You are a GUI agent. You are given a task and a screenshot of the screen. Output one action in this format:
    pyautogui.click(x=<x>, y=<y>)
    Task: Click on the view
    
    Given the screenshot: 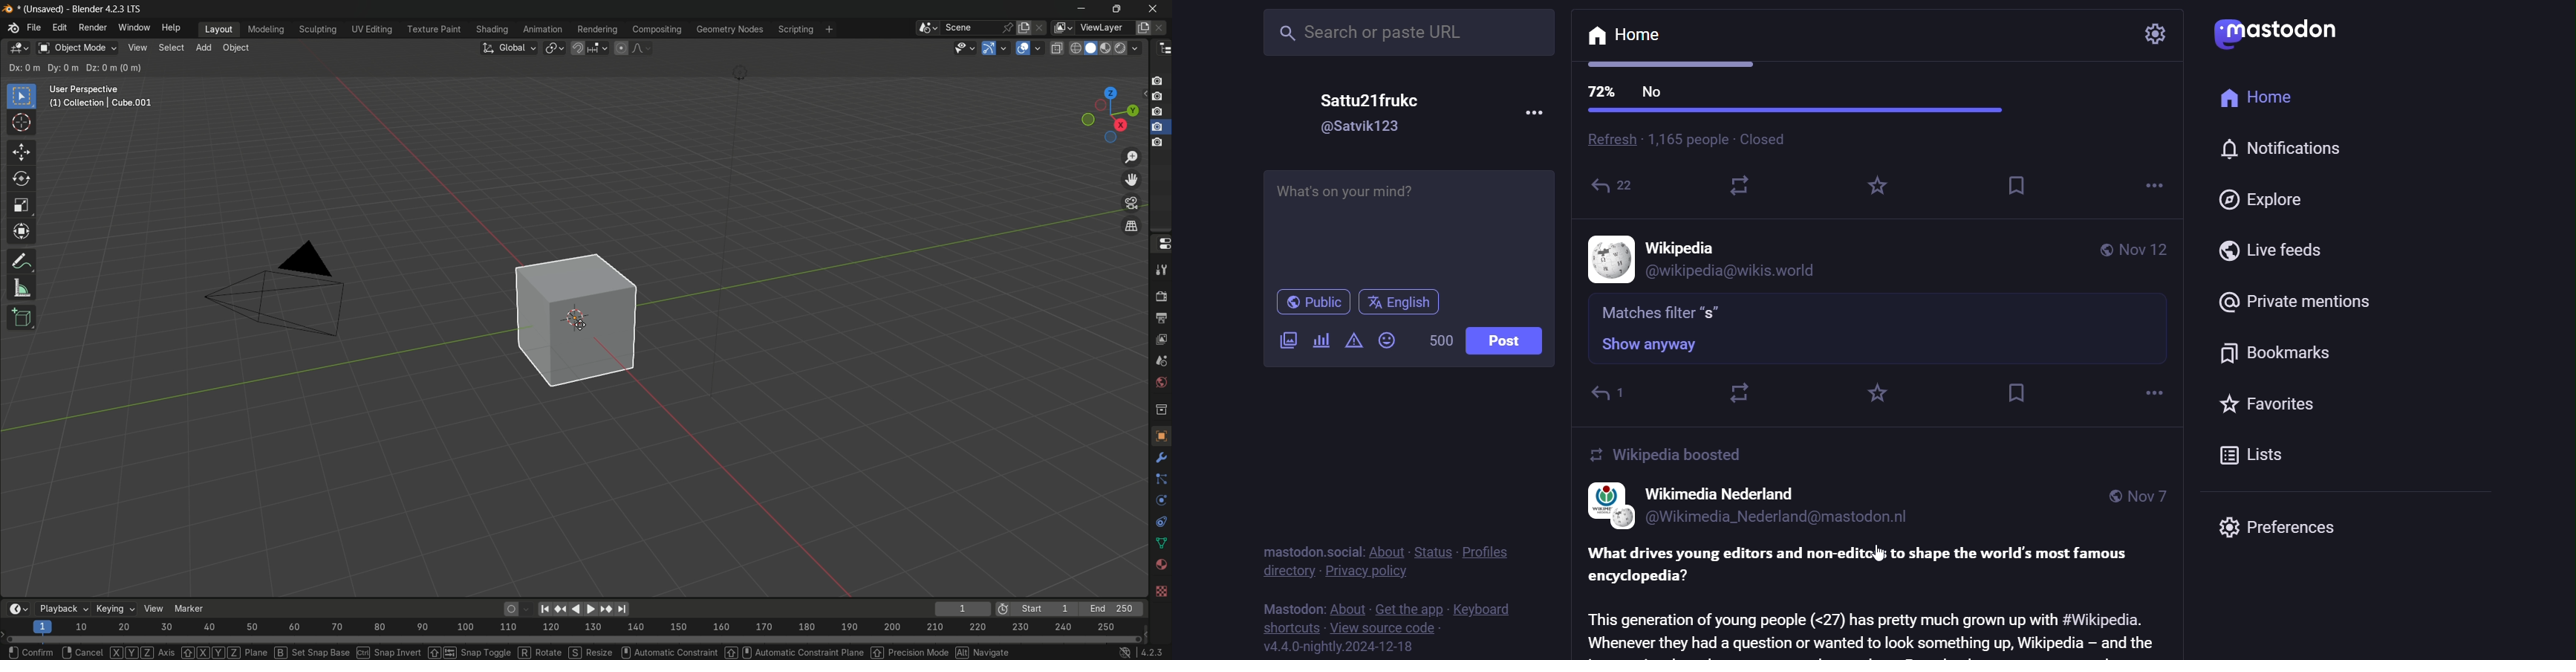 What is the action you would take?
    pyautogui.click(x=156, y=609)
    